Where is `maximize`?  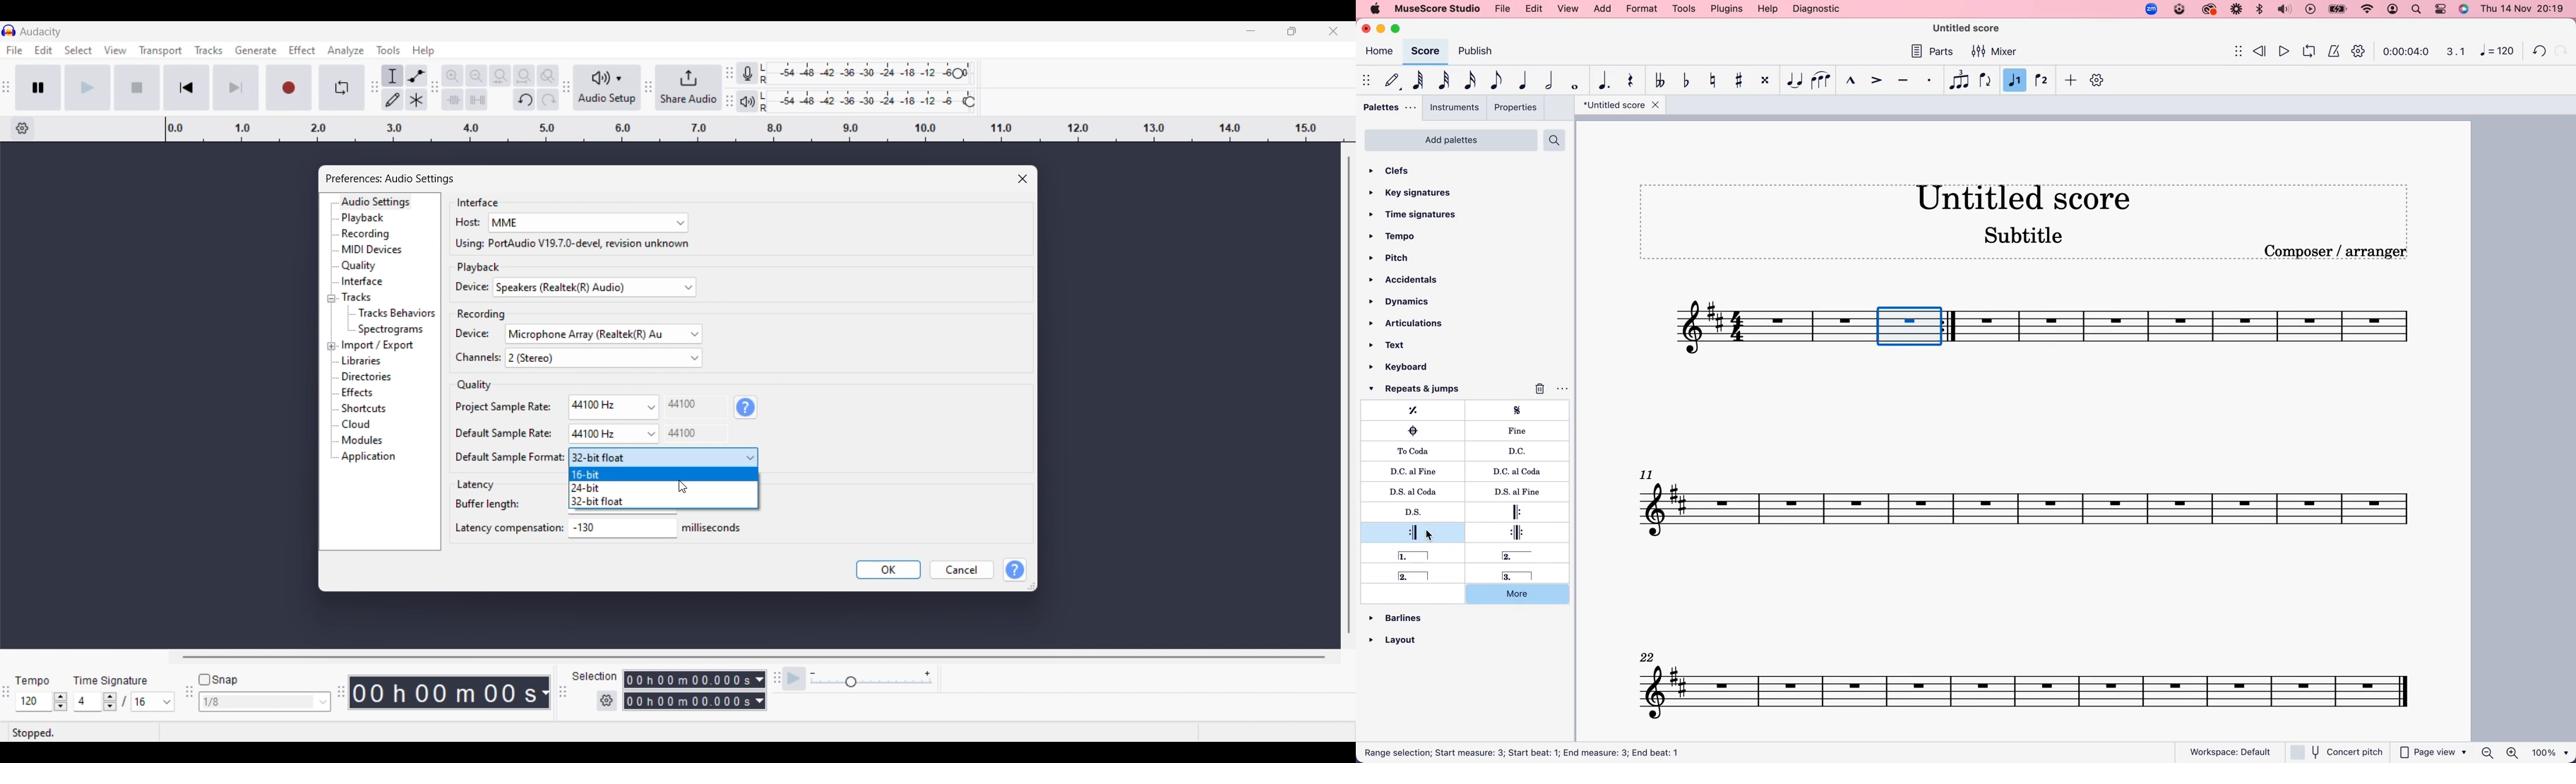
maximize is located at coordinates (1400, 29).